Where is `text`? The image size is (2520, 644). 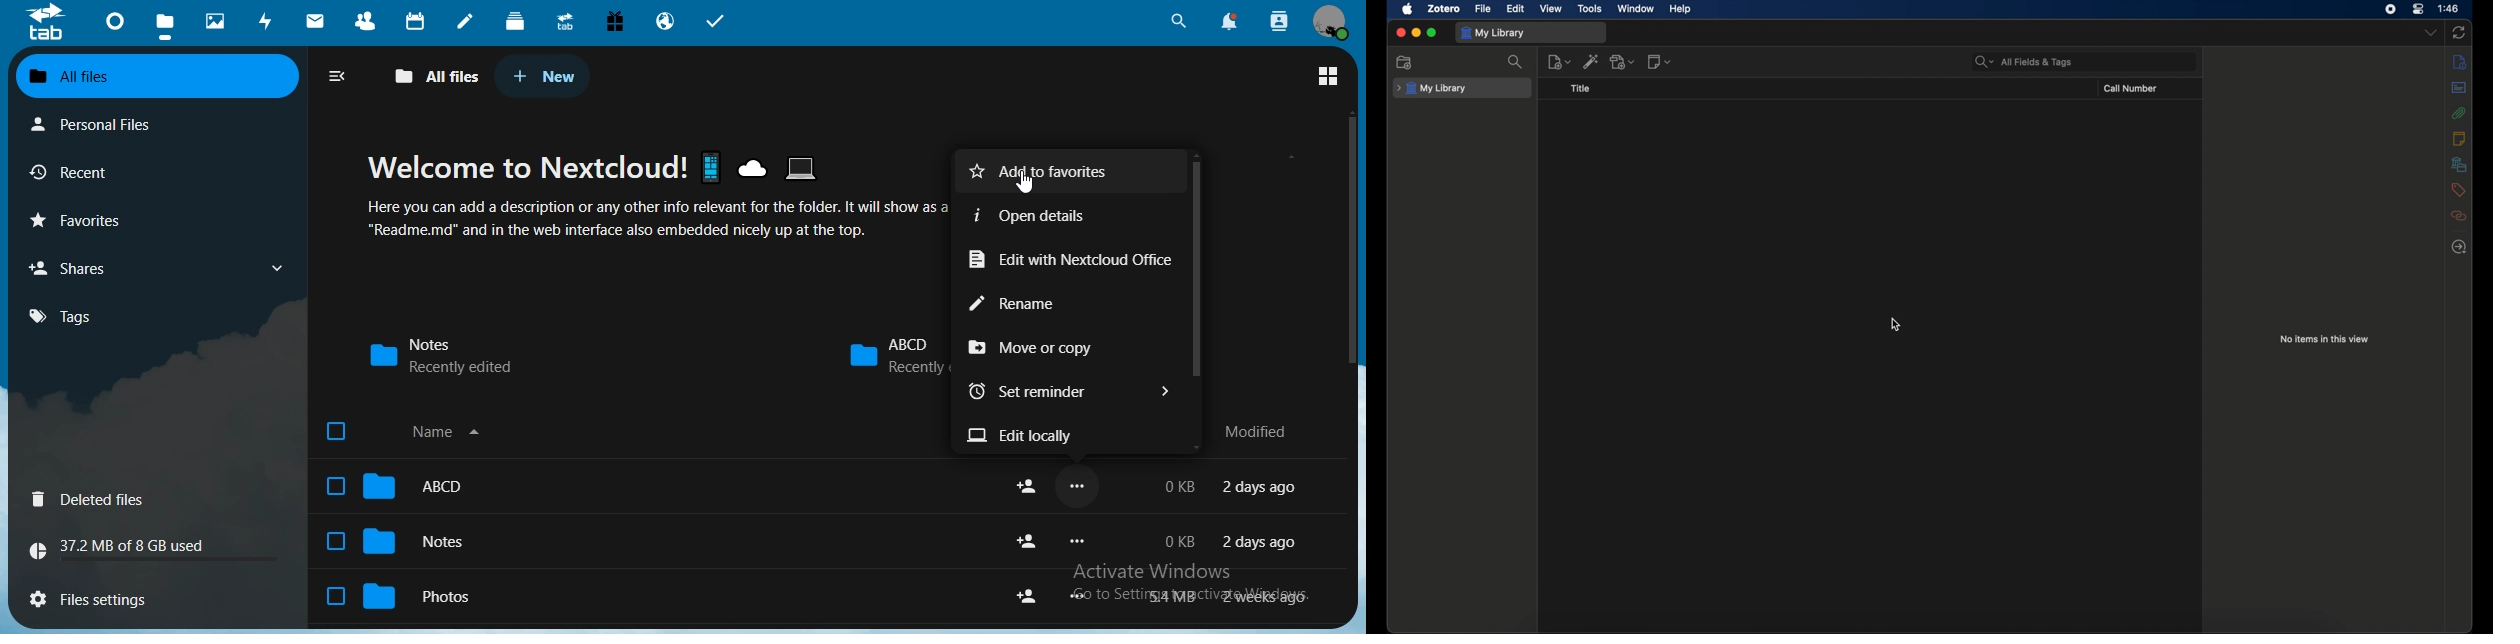 text is located at coordinates (1231, 596).